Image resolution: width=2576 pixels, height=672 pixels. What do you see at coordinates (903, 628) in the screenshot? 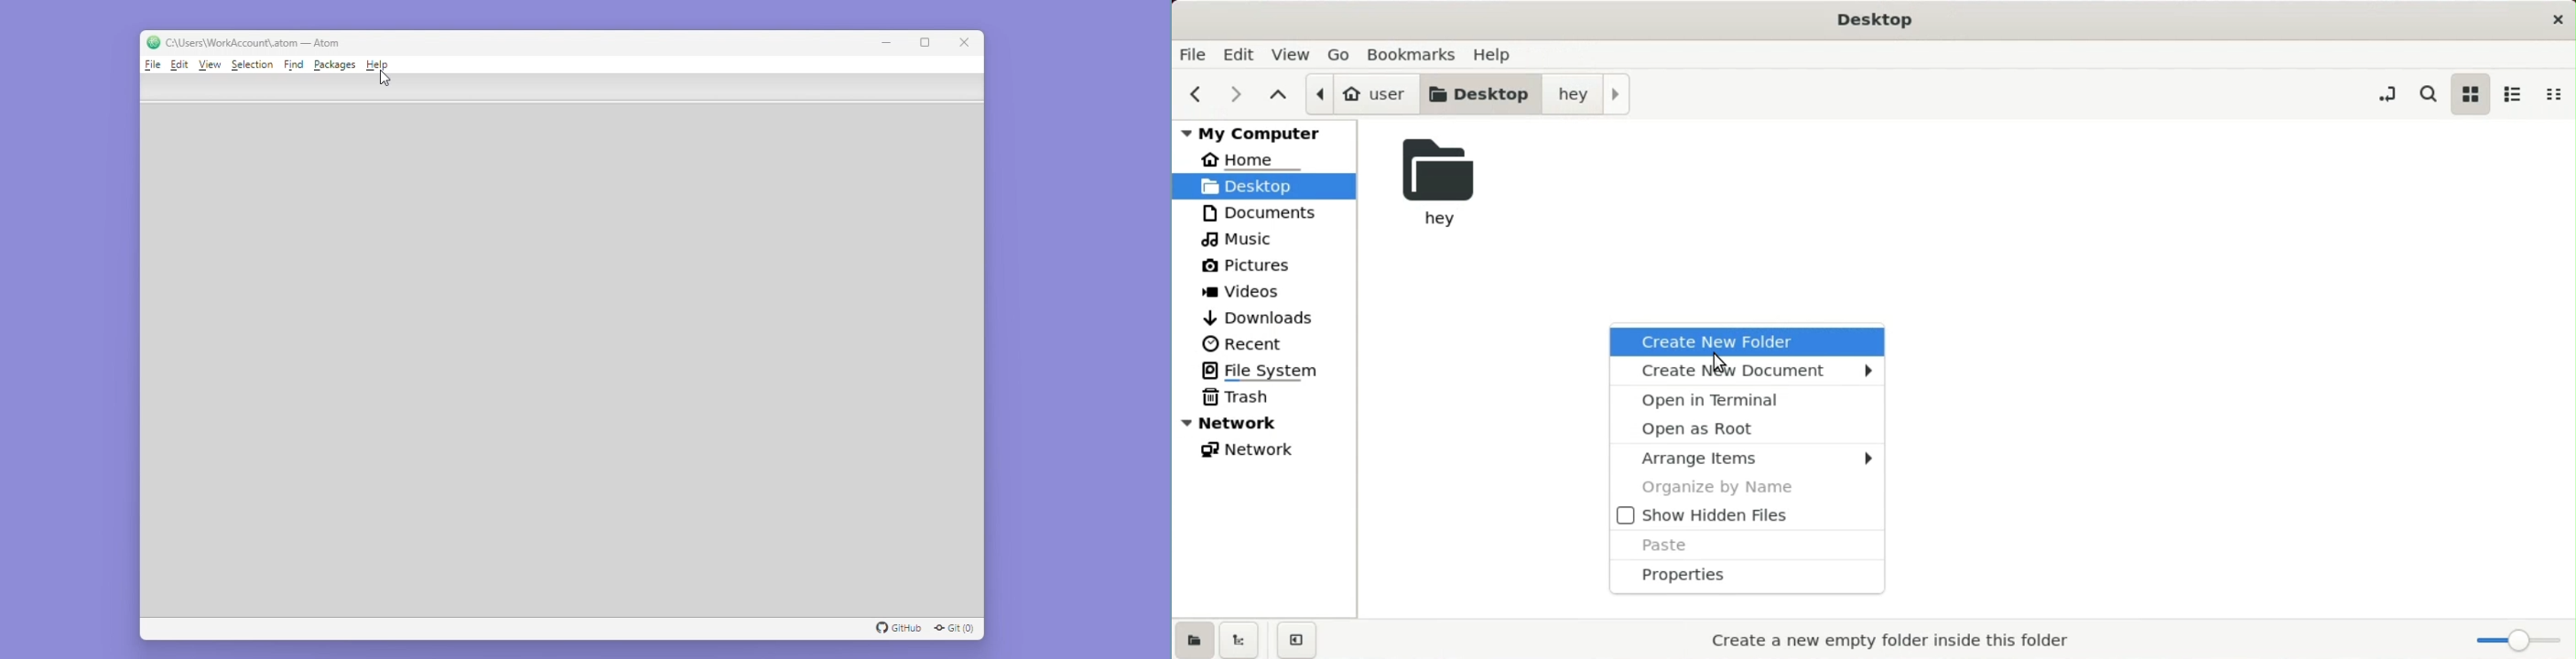
I see `GitHub` at bounding box center [903, 628].